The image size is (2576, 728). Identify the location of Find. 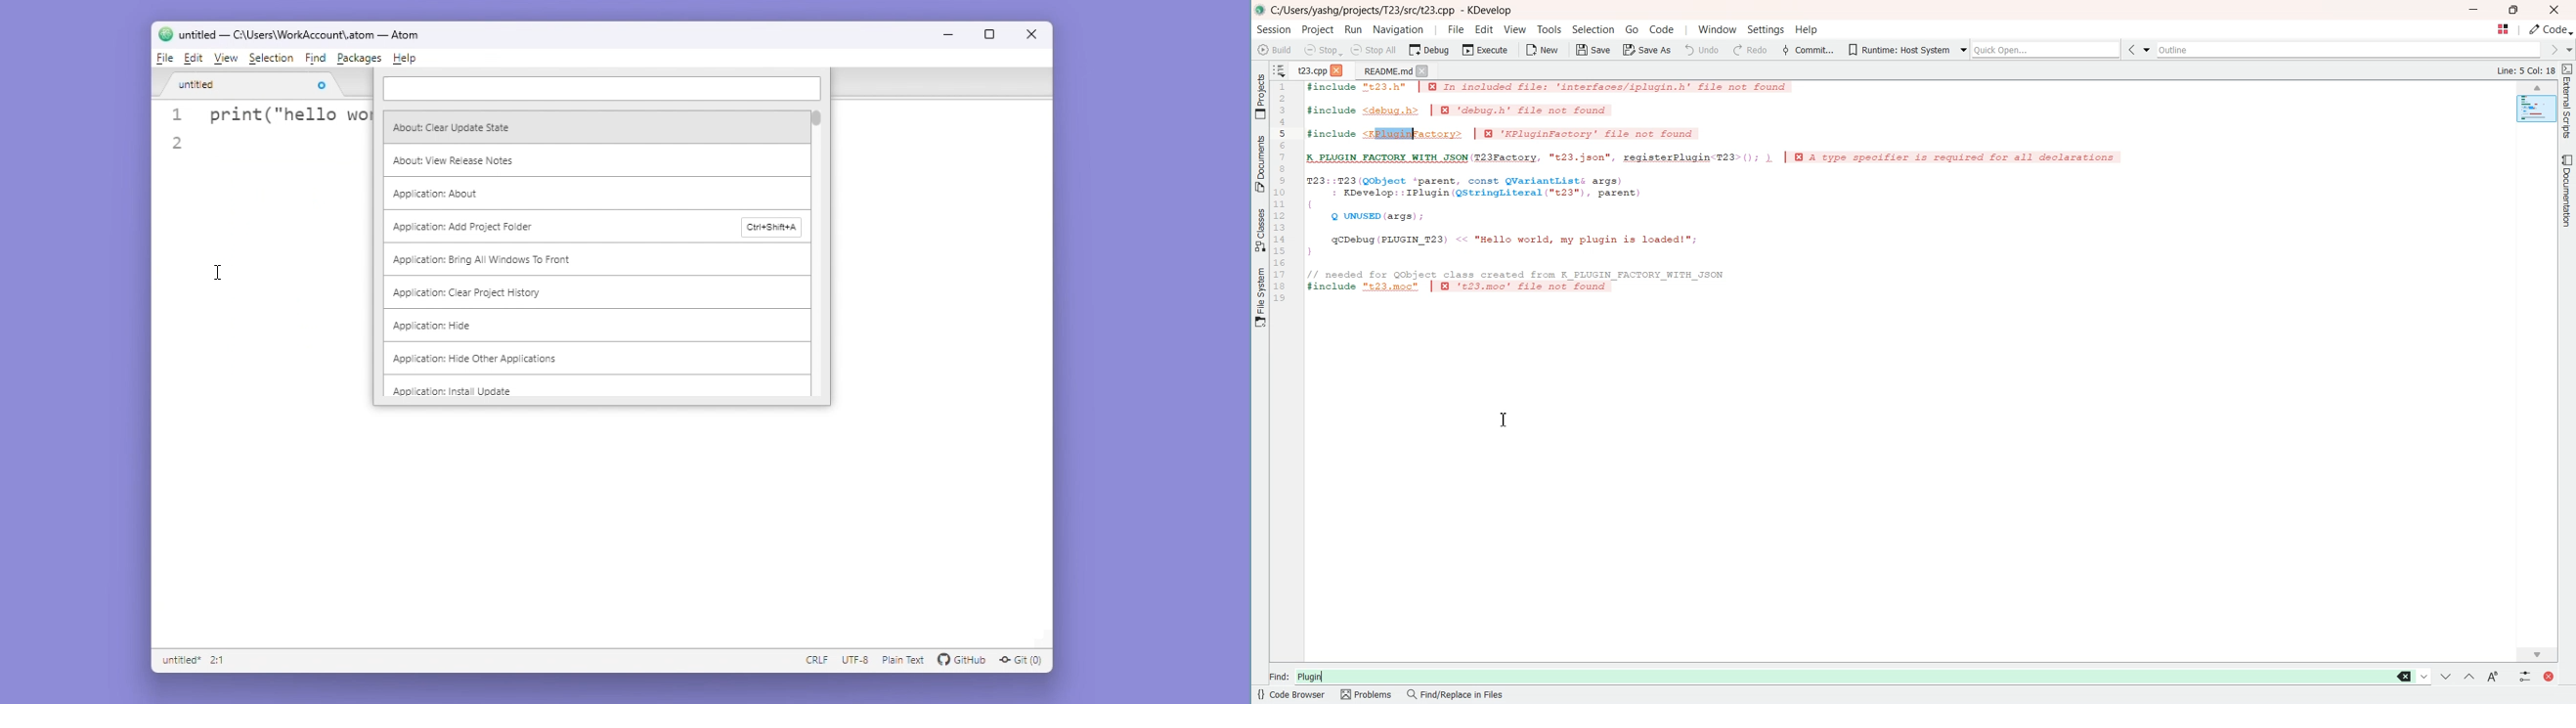
(318, 60).